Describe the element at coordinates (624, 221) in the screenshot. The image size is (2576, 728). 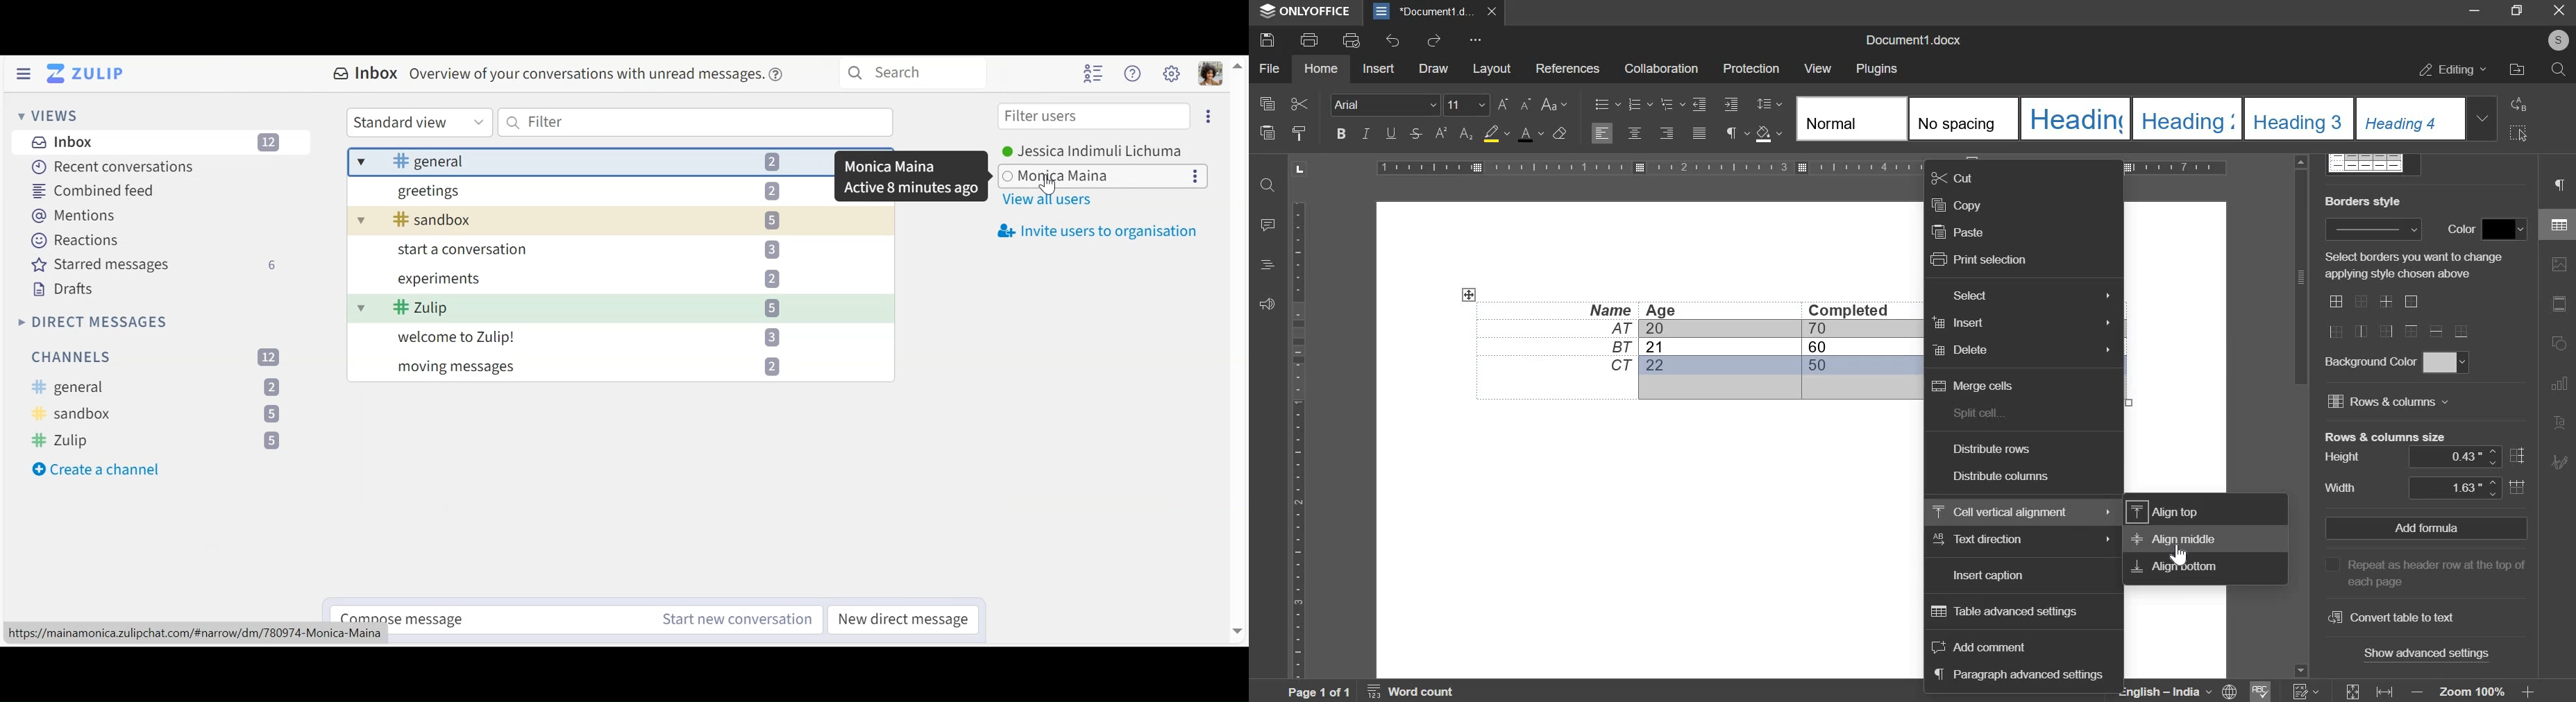
I see `message` at that location.